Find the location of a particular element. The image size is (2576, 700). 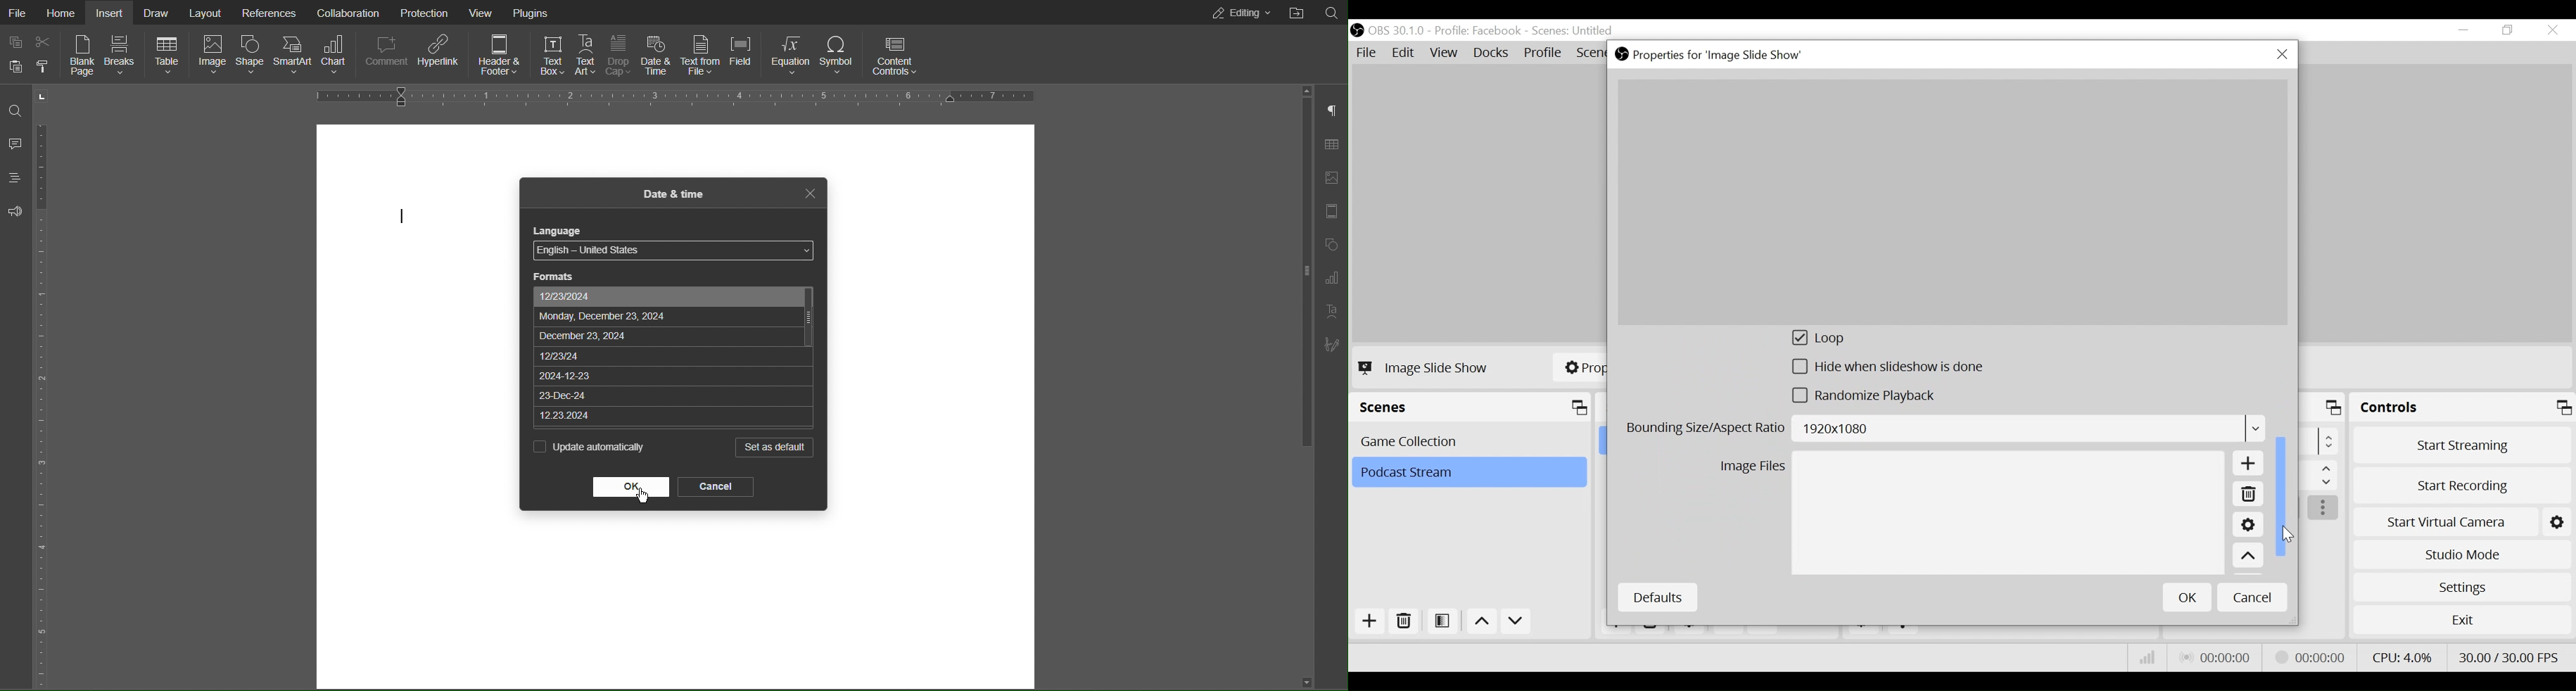

Remove is located at coordinates (1404, 622).